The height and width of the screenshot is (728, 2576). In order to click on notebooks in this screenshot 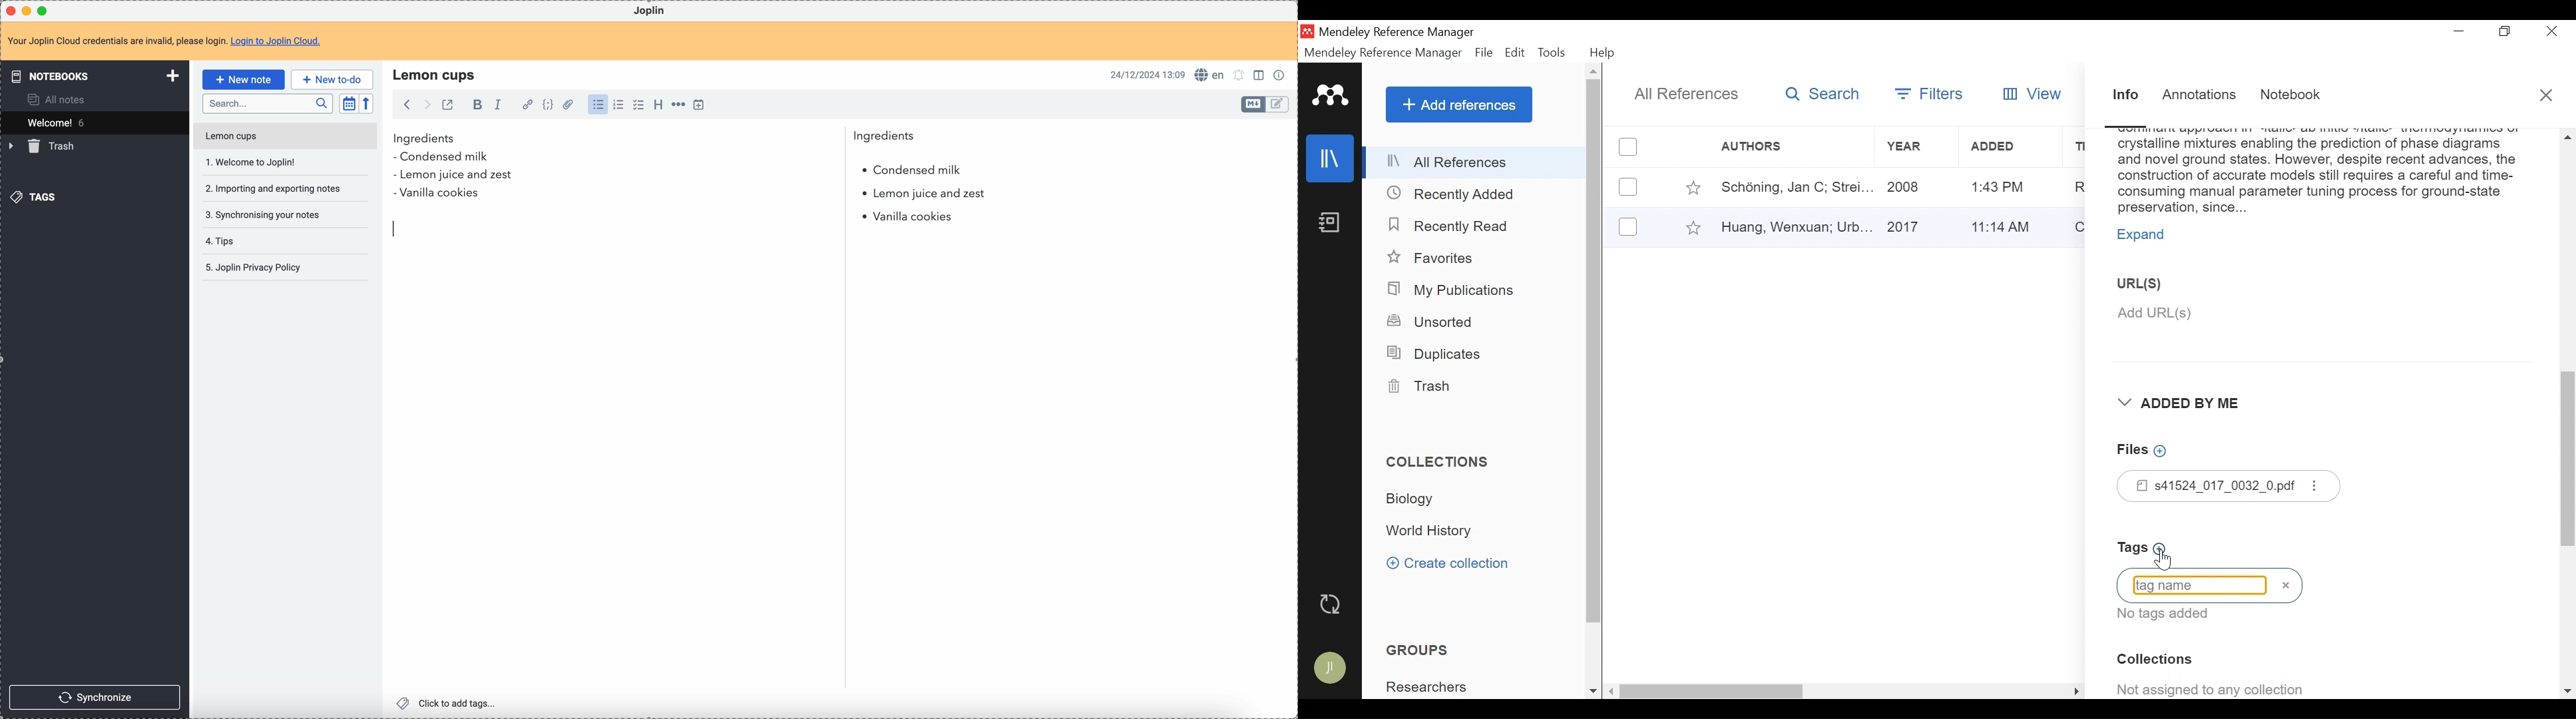, I will do `click(97, 75)`.